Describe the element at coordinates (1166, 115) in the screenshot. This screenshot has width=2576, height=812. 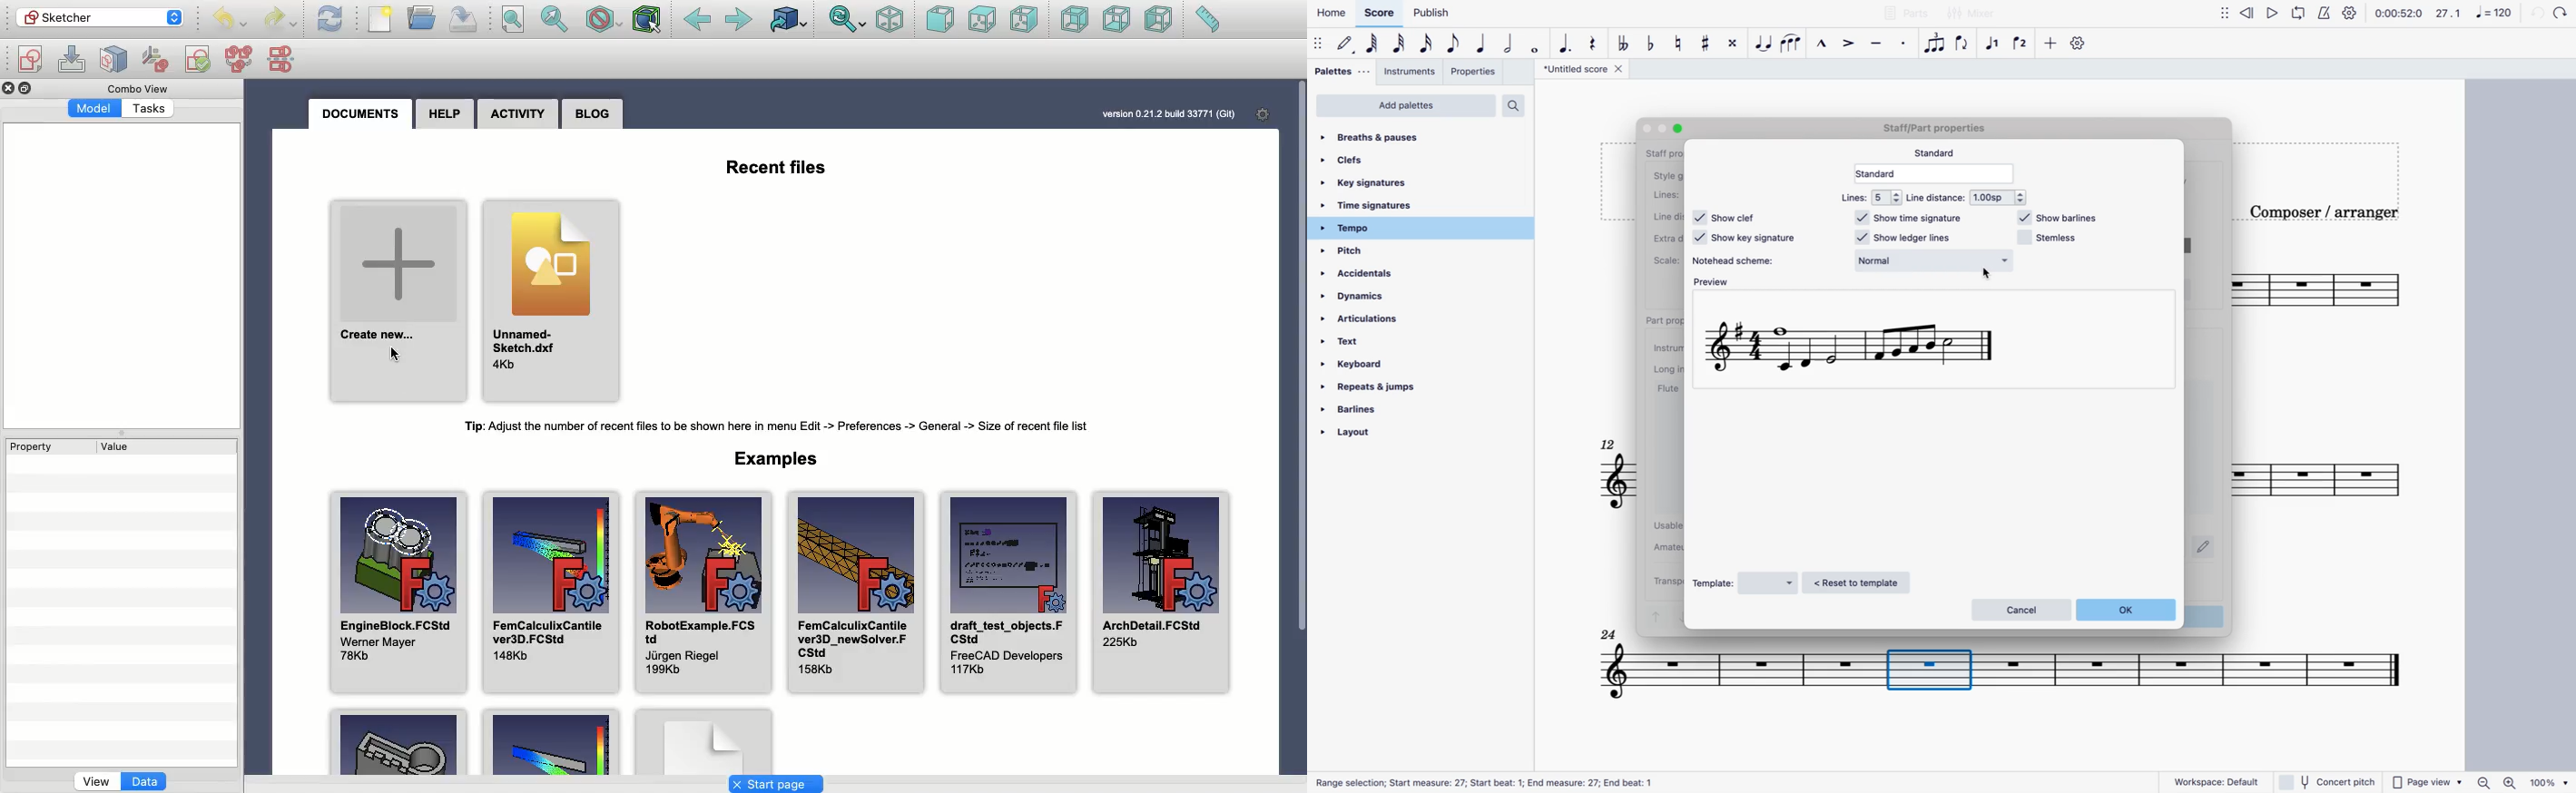
I see `‘version 0.21.2 bulld 33771 (Git)` at that location.